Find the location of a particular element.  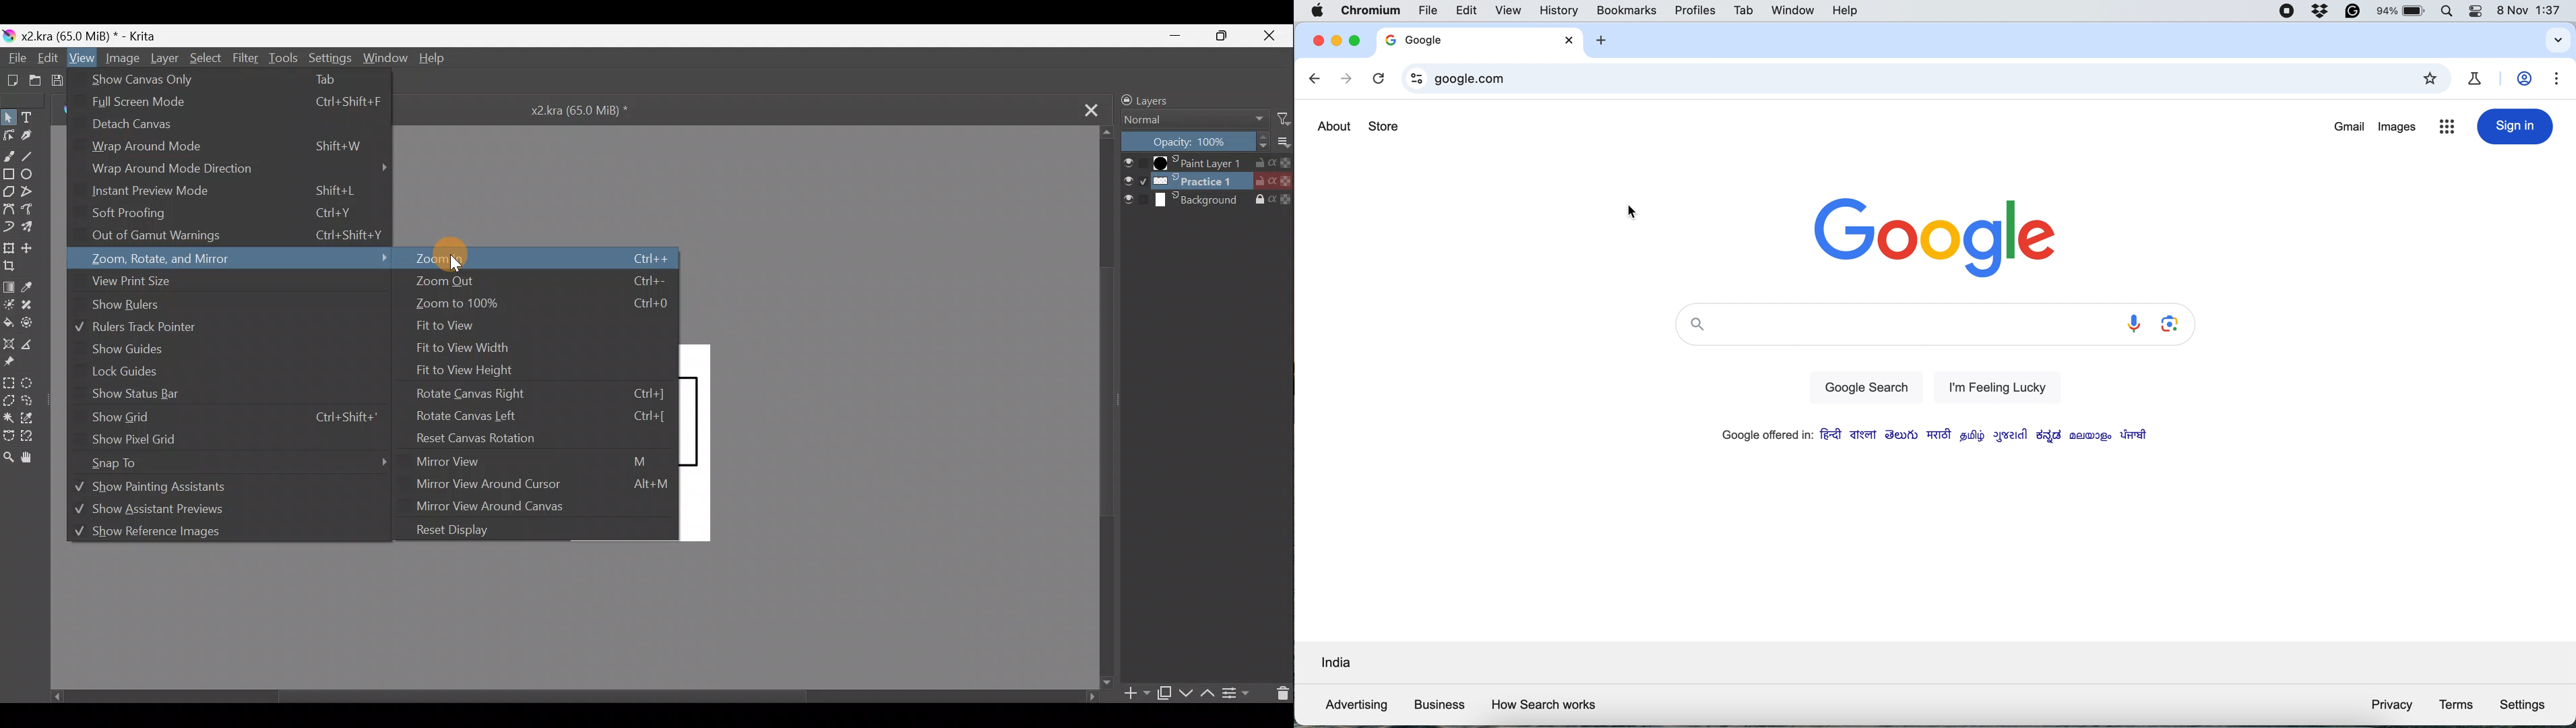

Freehand selection tool is located at coordinates (35, 400).